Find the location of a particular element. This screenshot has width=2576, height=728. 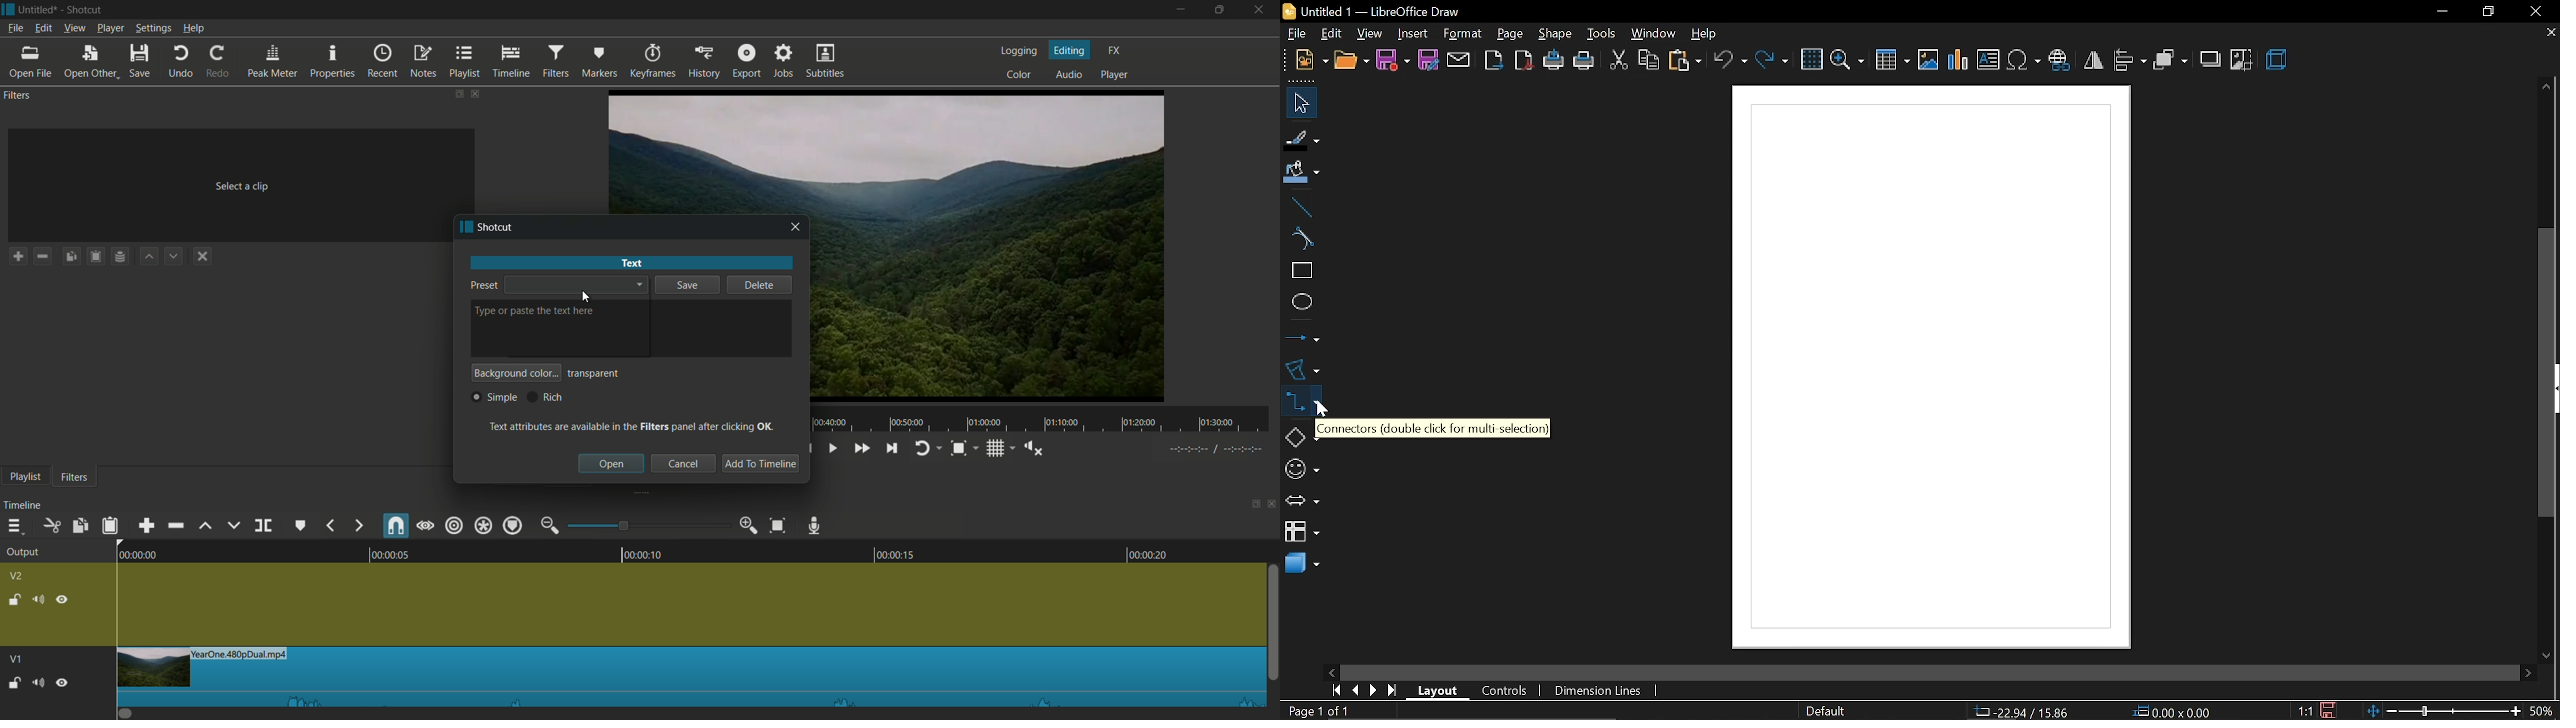

append is located at coordinates (143, 525).